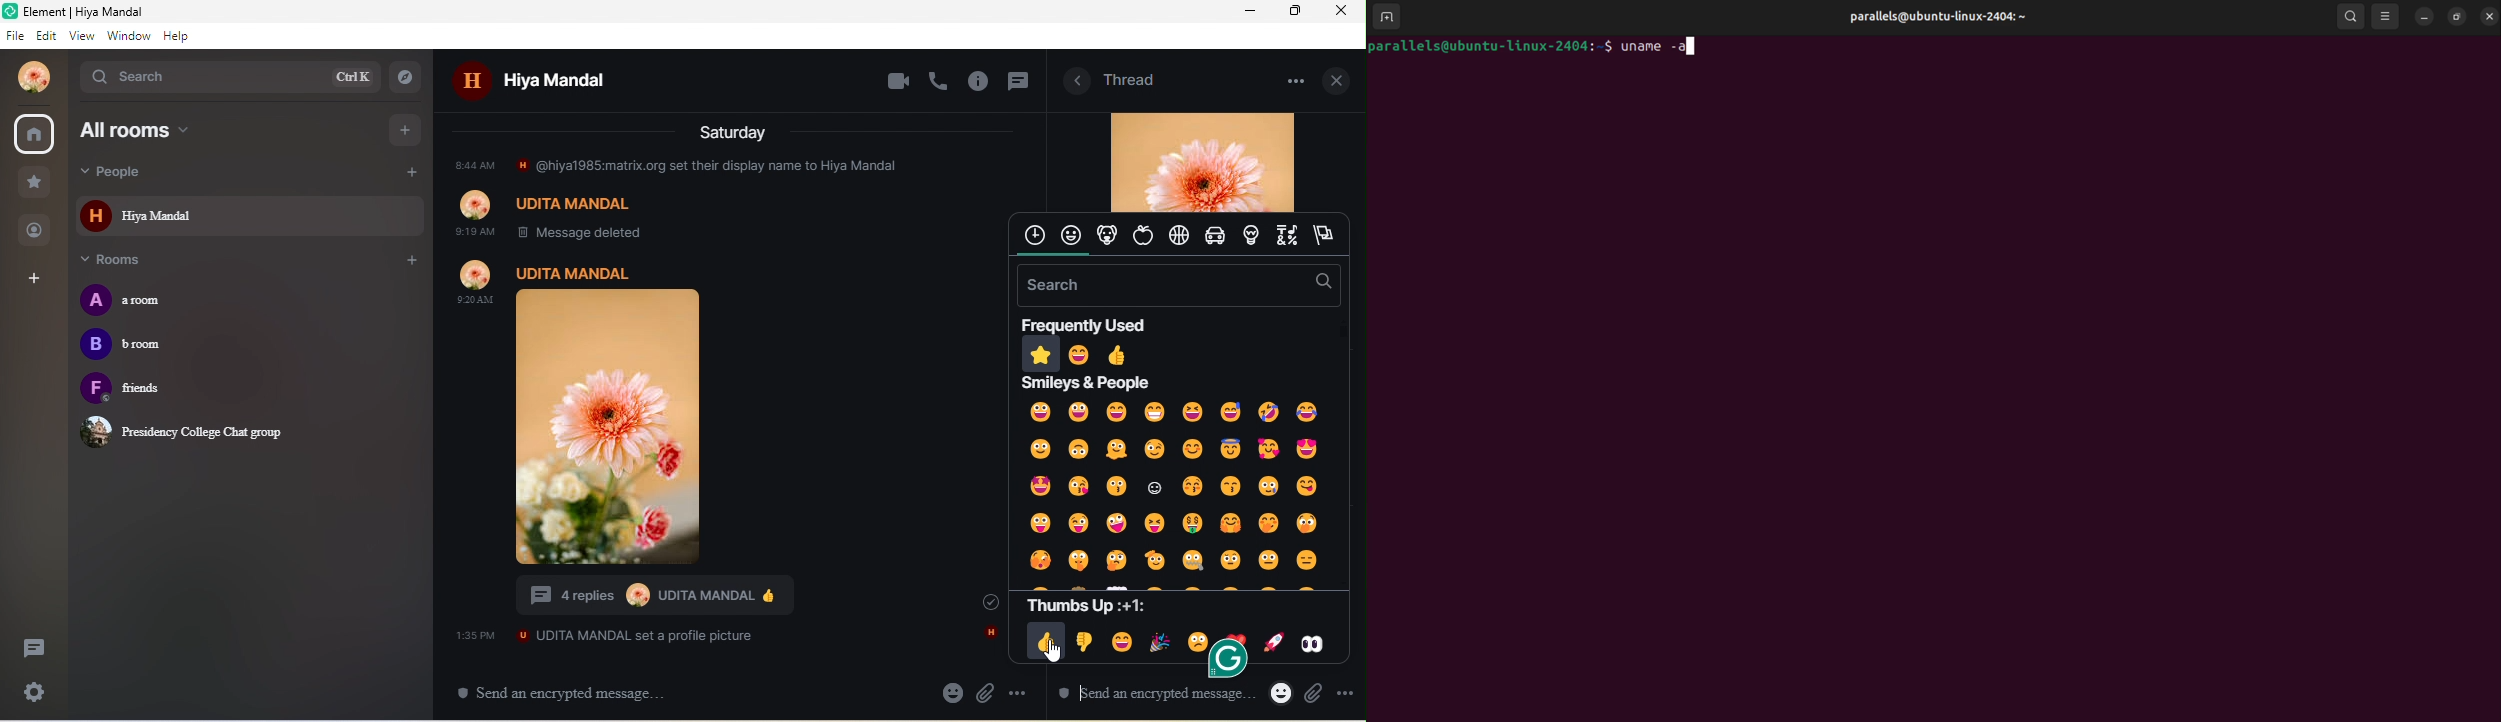 This screenshot has height=728, width=2520. I want to click on people, so click(145, 172).